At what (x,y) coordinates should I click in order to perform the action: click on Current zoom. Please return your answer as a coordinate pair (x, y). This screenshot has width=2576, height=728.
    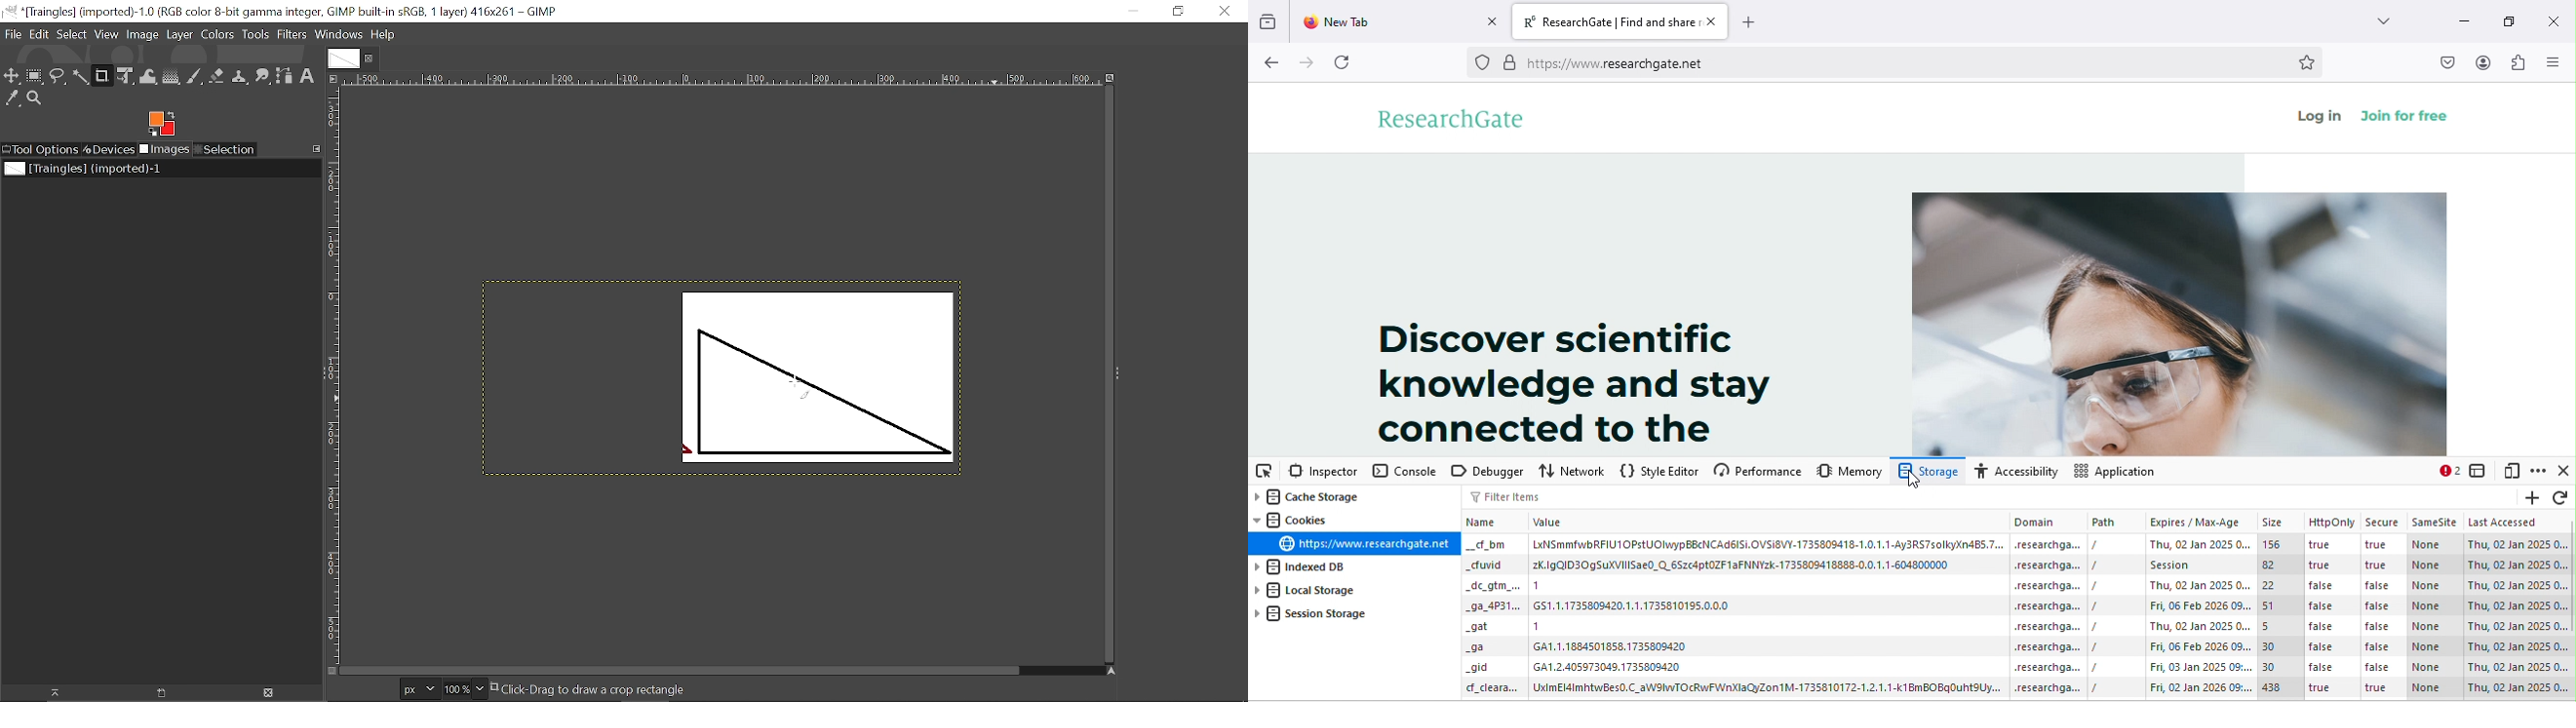
    Looking at the image, I should click on (455, 688).